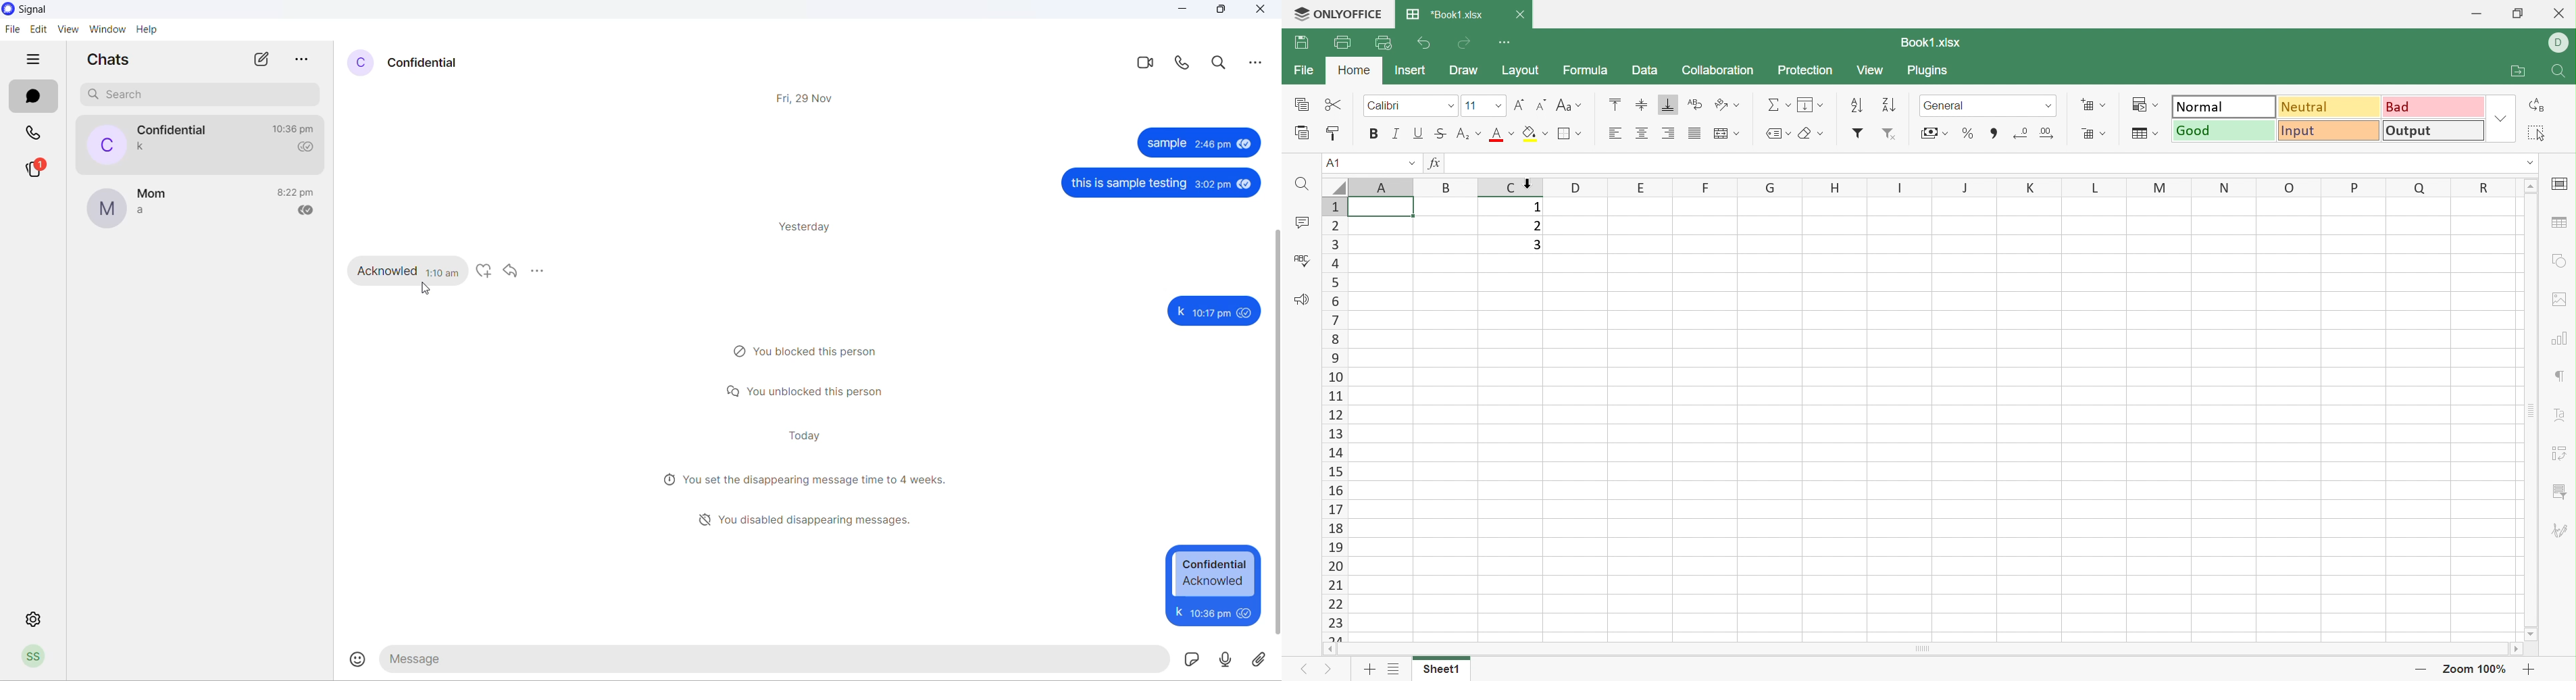 This screenshot has height=700, width=2576. Describe the element at coordinates (1244, 184) in the screenshot. I see `seen` at that location.